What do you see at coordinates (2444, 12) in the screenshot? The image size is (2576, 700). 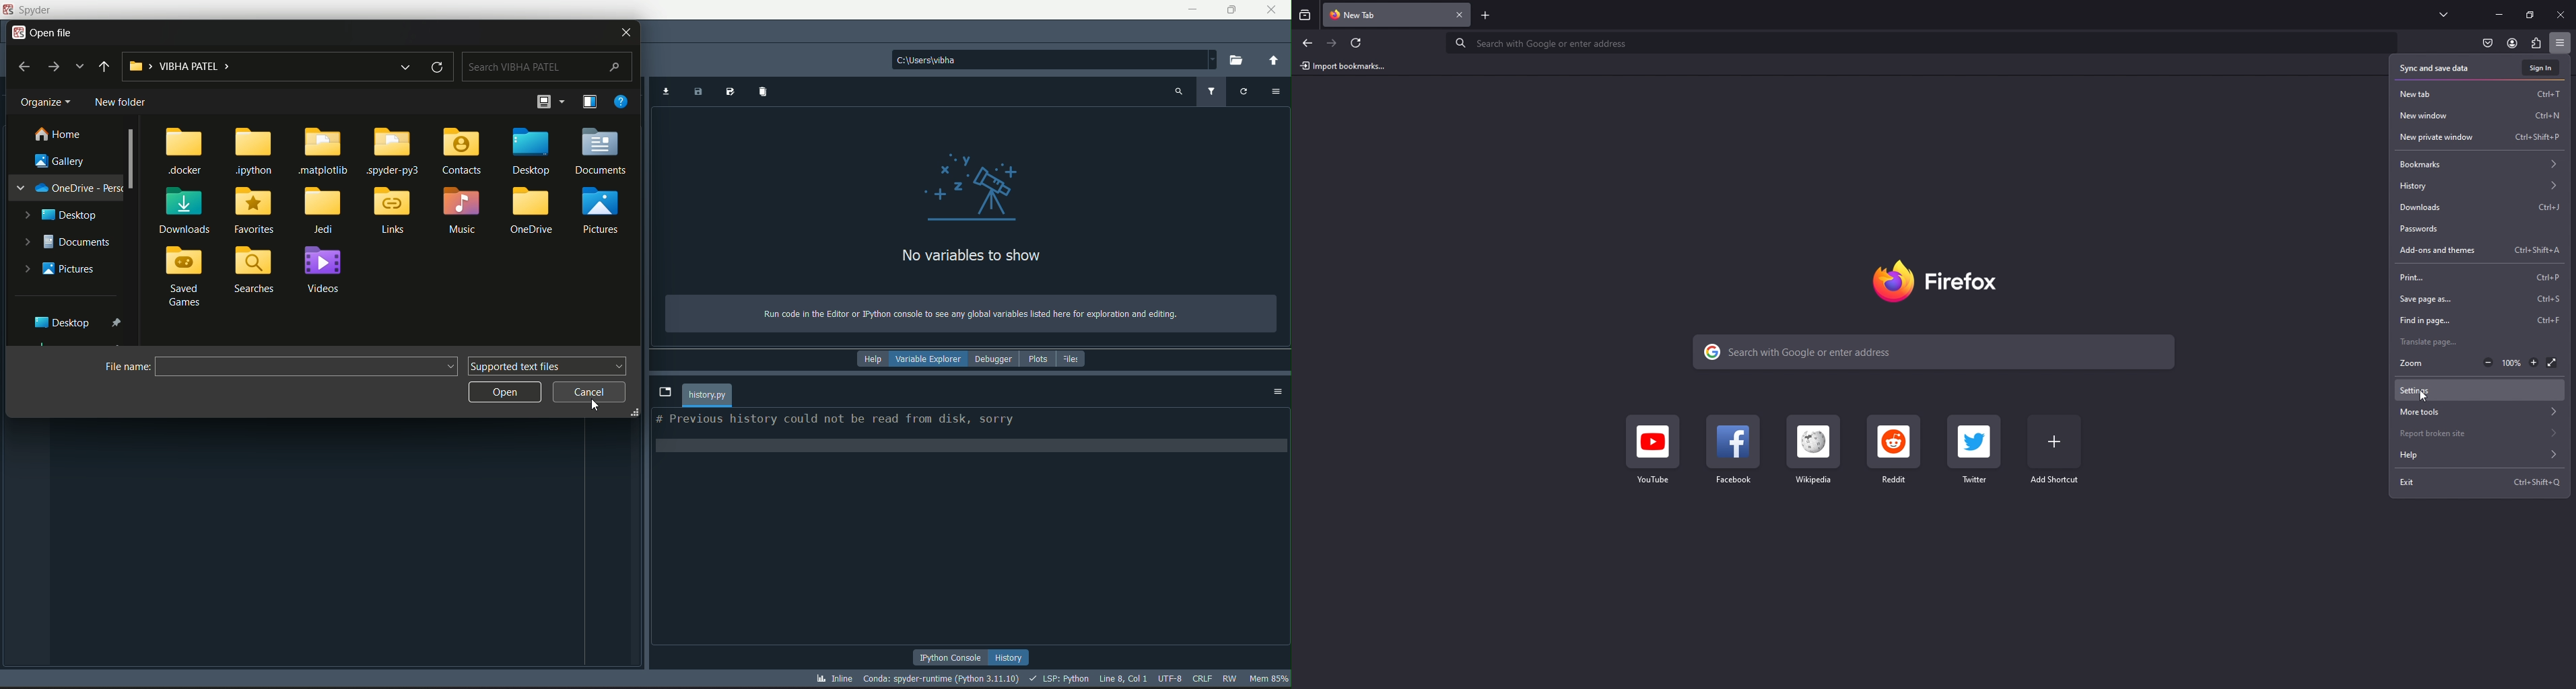 I see `list all tabs` at bounding box center [2444, 12].